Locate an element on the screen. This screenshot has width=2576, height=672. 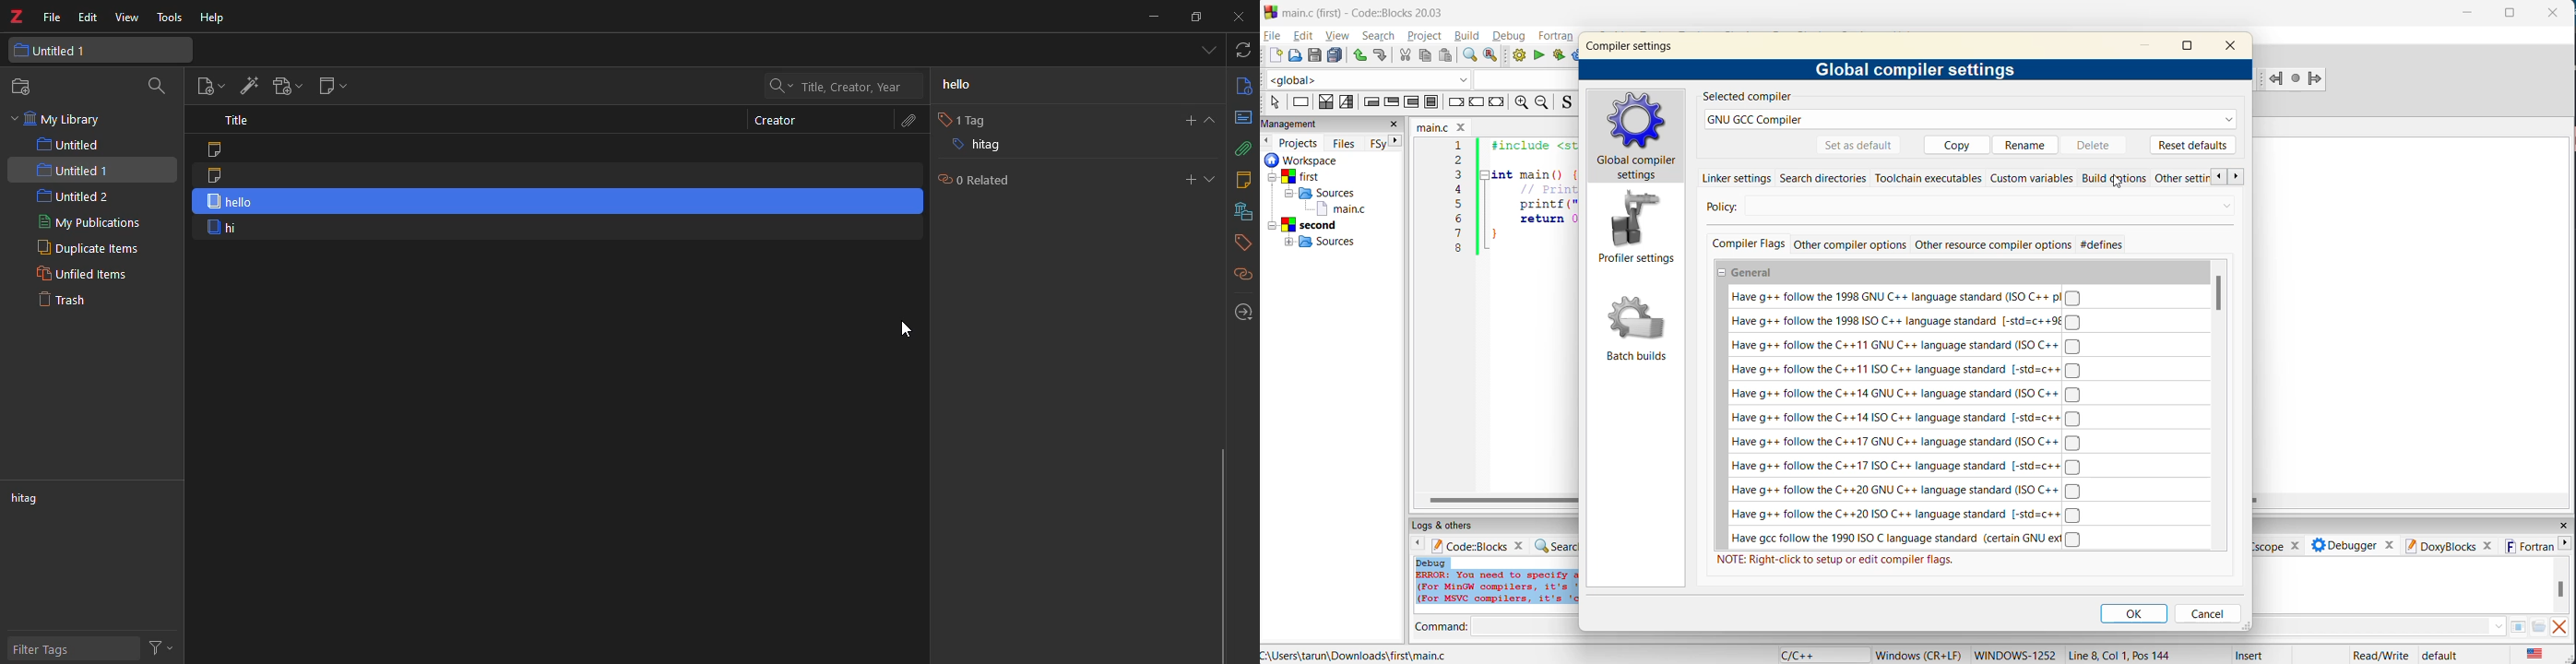
expand is located at coordinates (1214, 120).